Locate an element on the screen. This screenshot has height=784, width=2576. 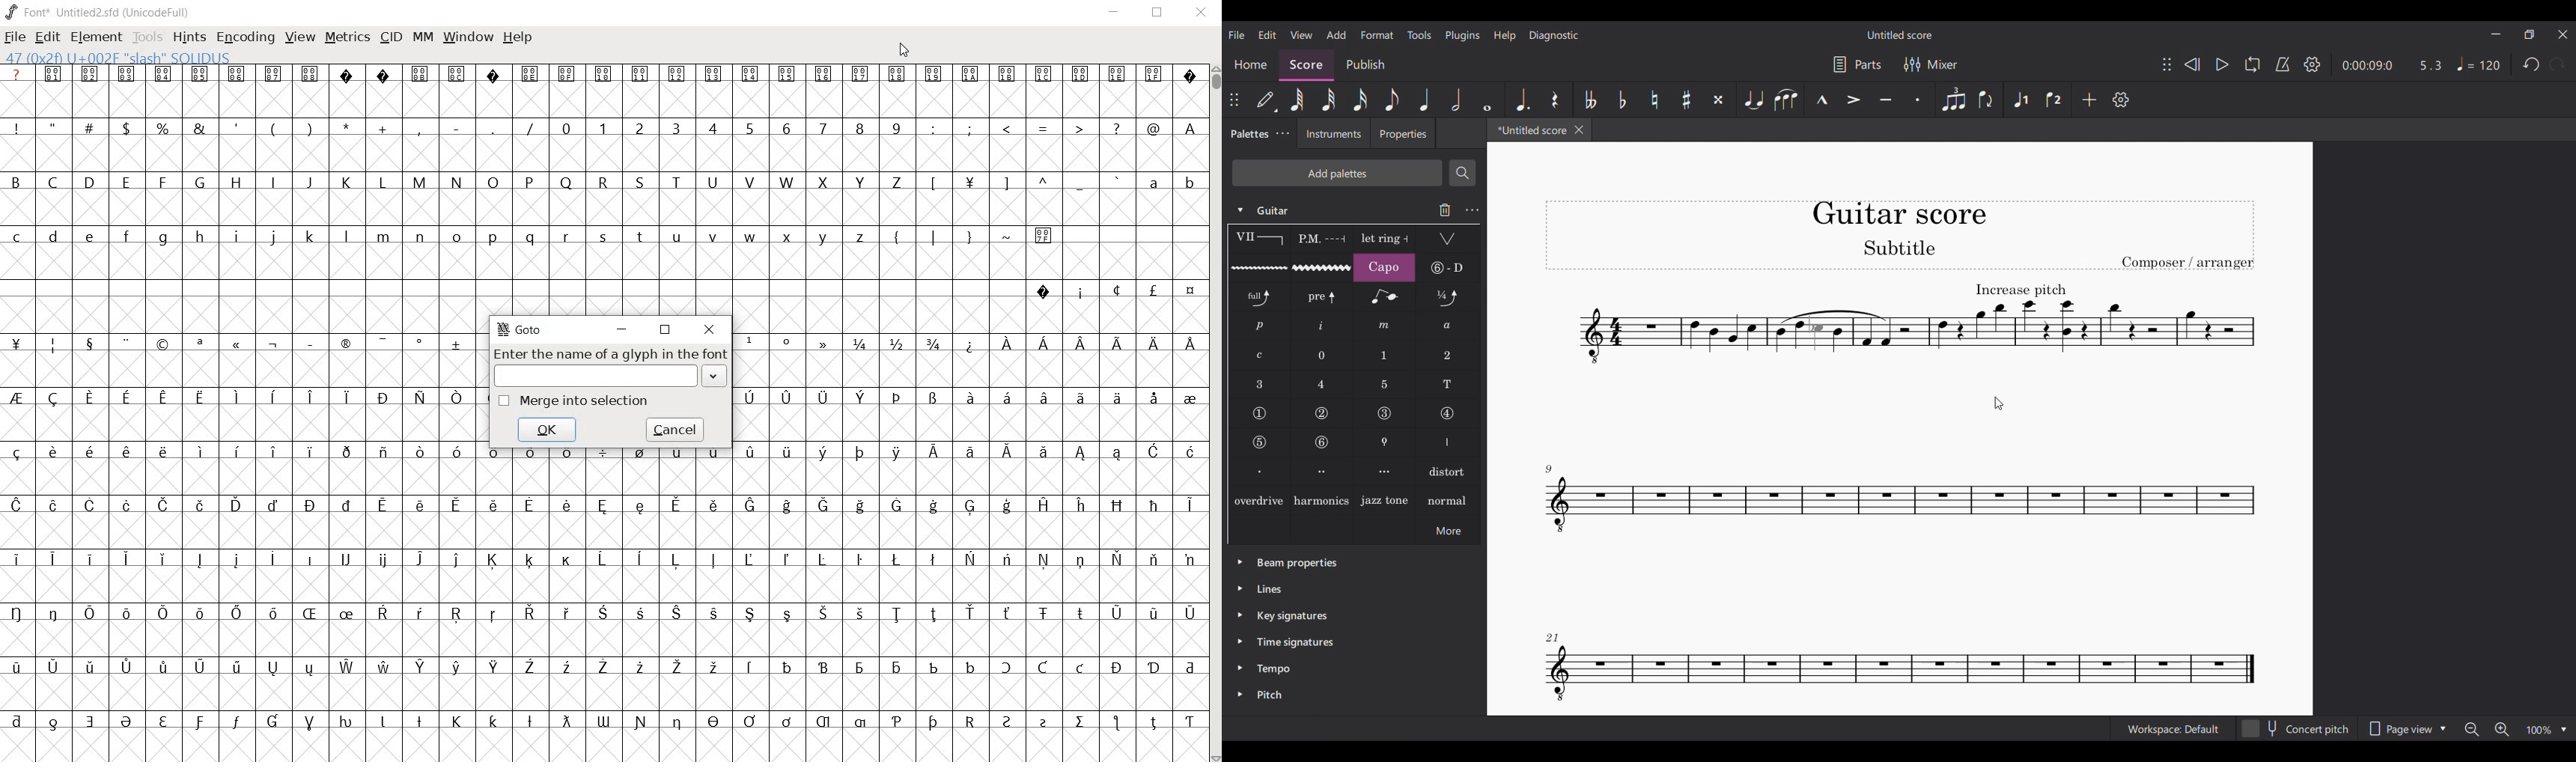
Toggle double sharp is located at coordinates (1719, 99).